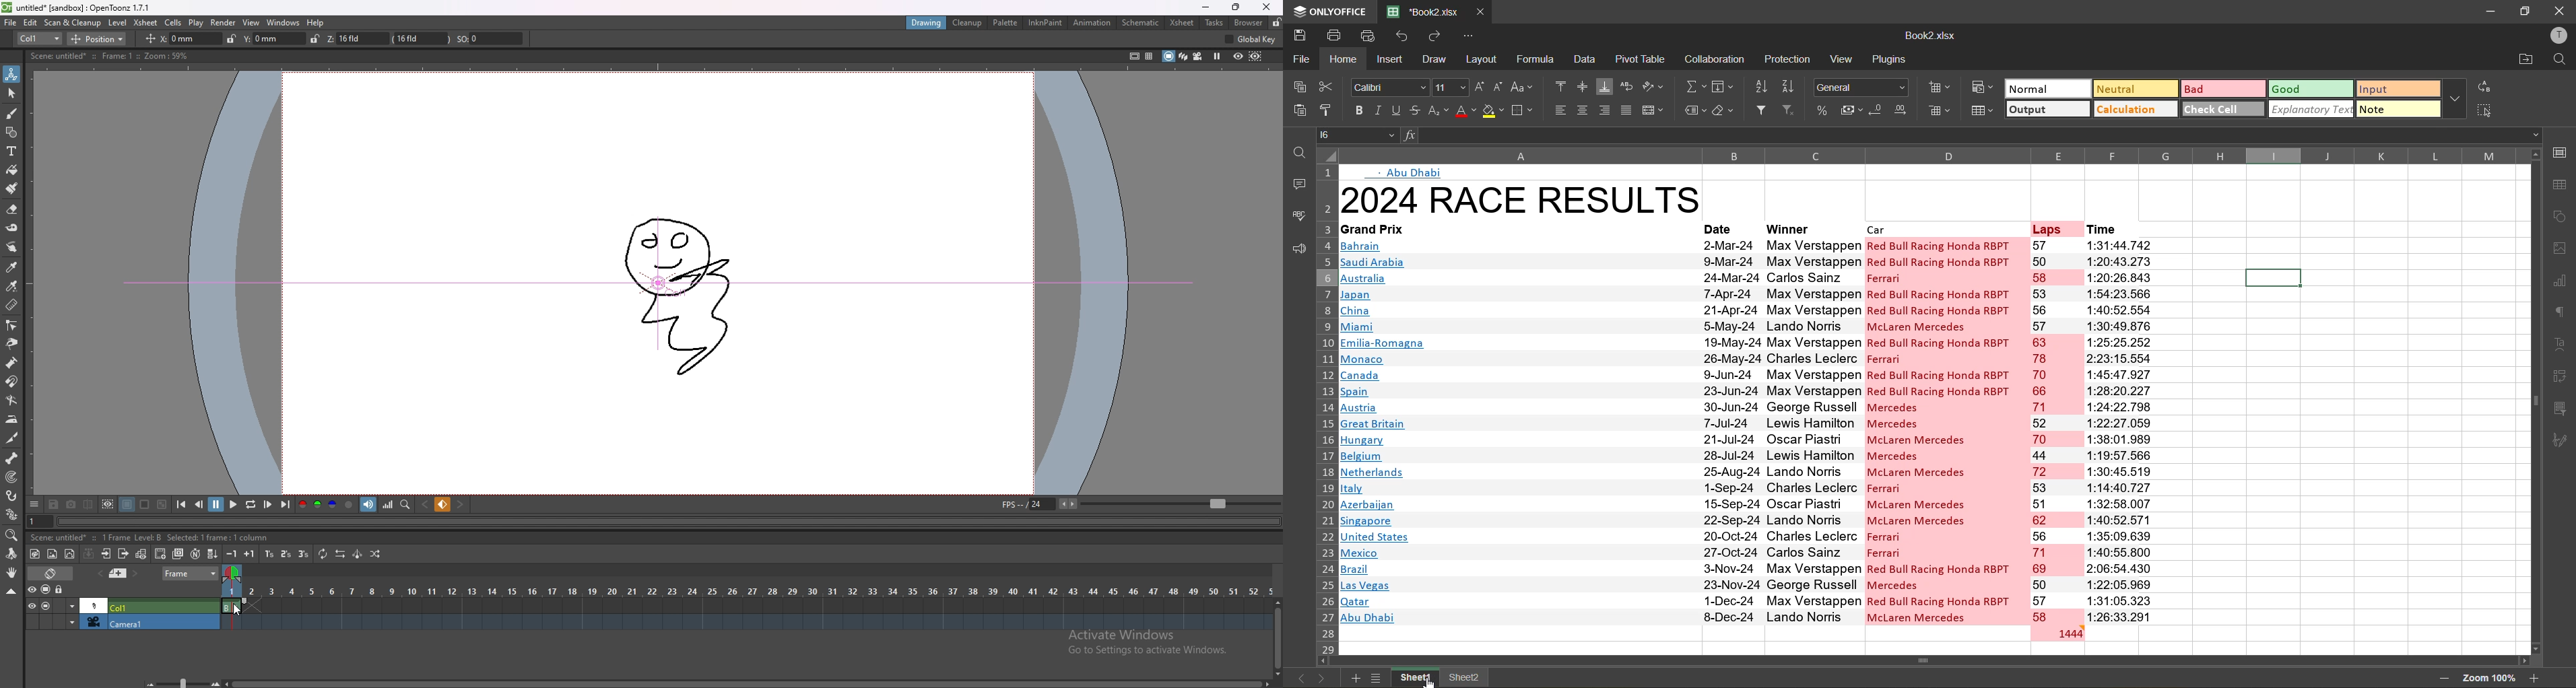  I want to click on find, so click(2557, 61).